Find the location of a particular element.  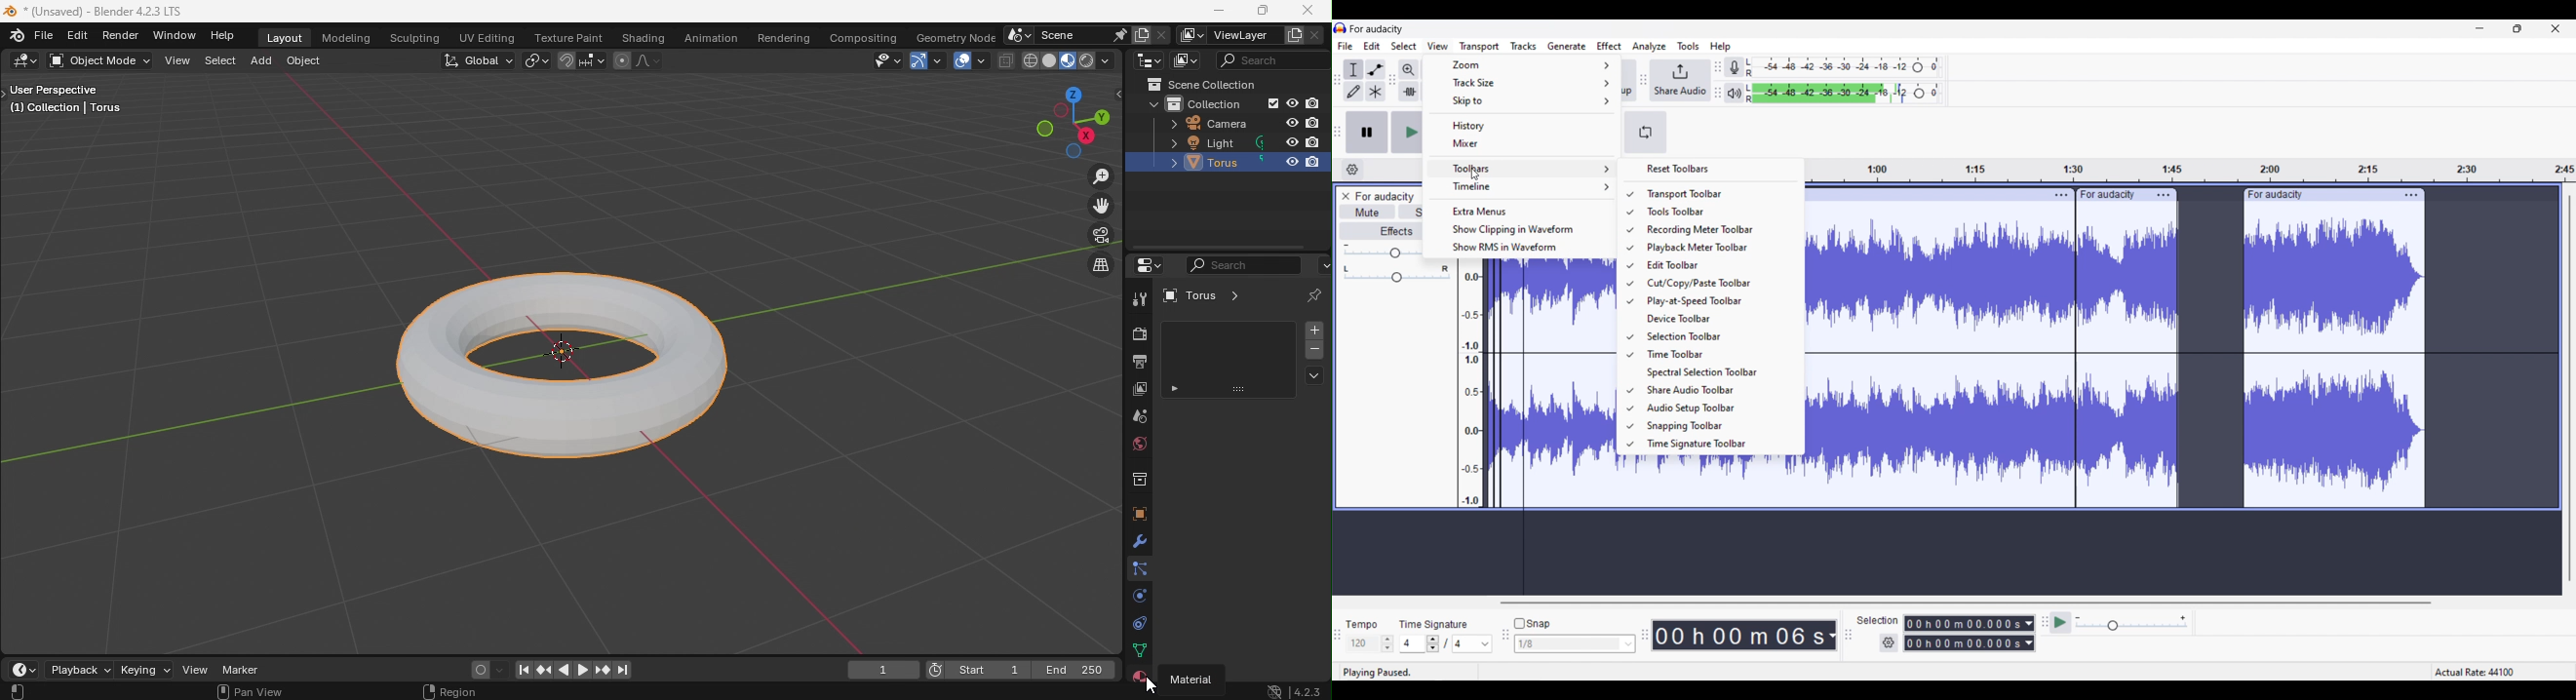

Torus is located at coordinates (1206, 295).